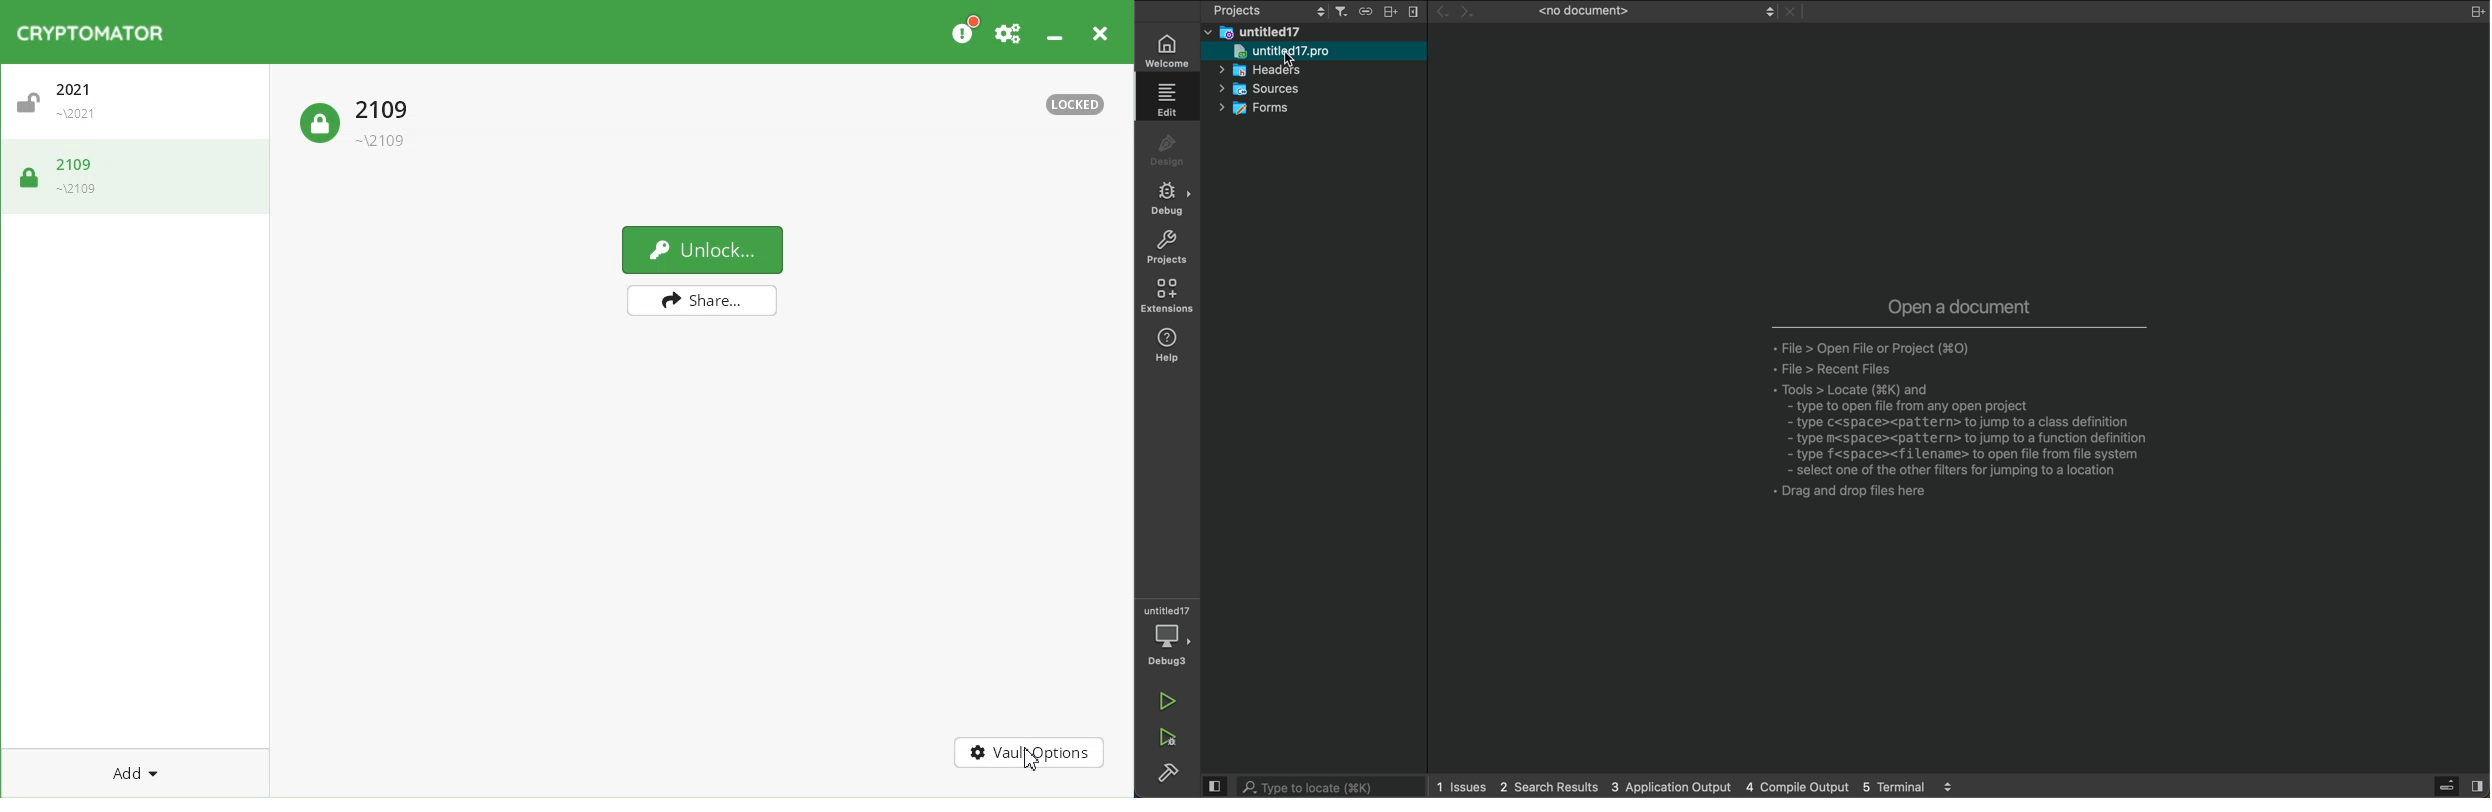 The height and width of the screenshot is (812, 2492). Describe the element at coordinates (359, 117) in the screenshot. I see `Lock Vault` at that location.